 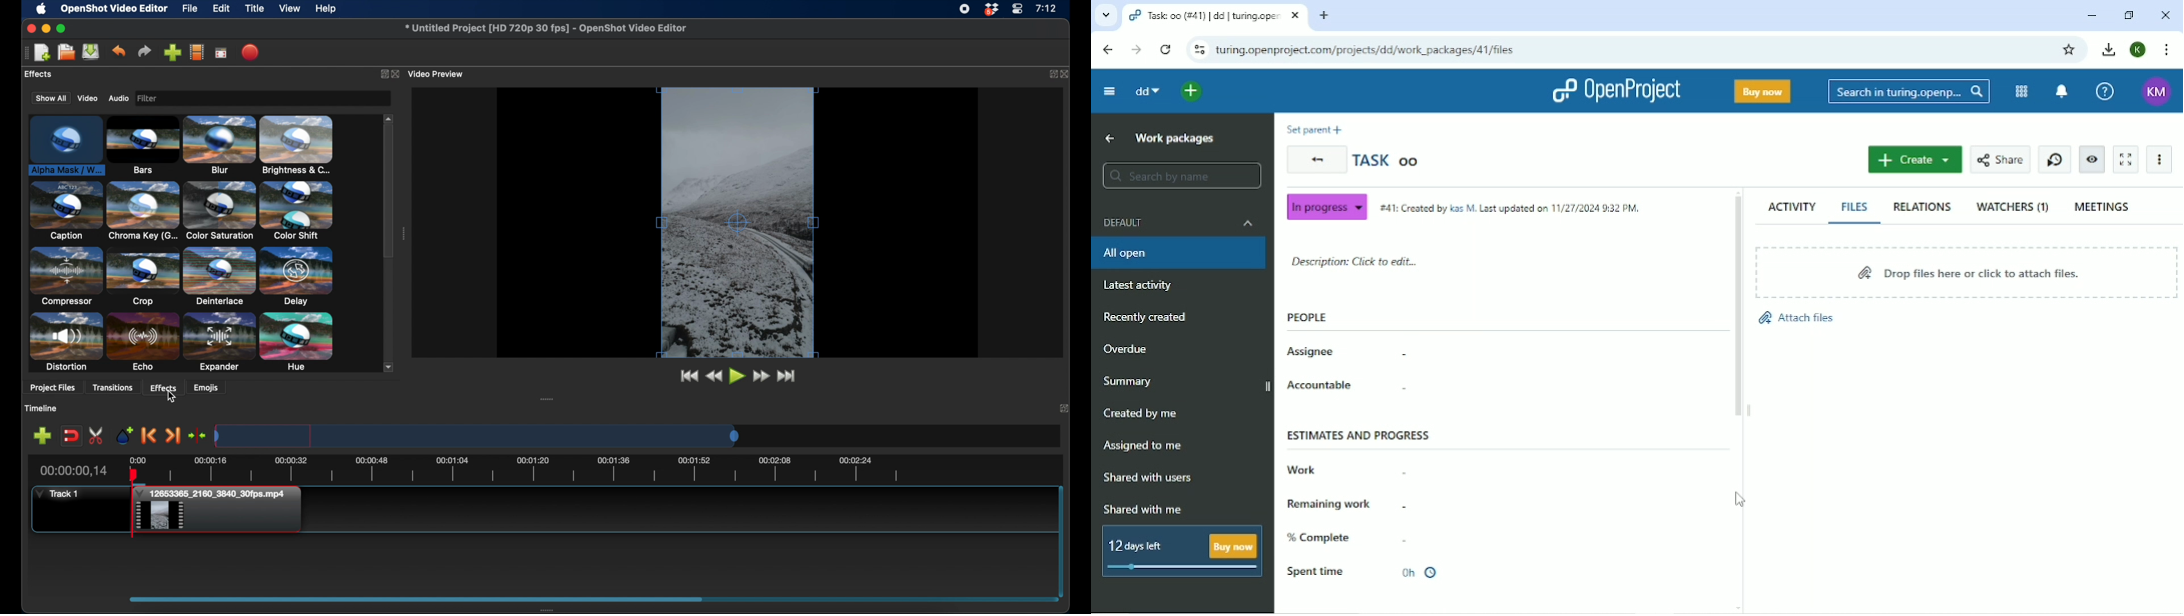 I want to click on Downloads, so click(x=2110, y=50).